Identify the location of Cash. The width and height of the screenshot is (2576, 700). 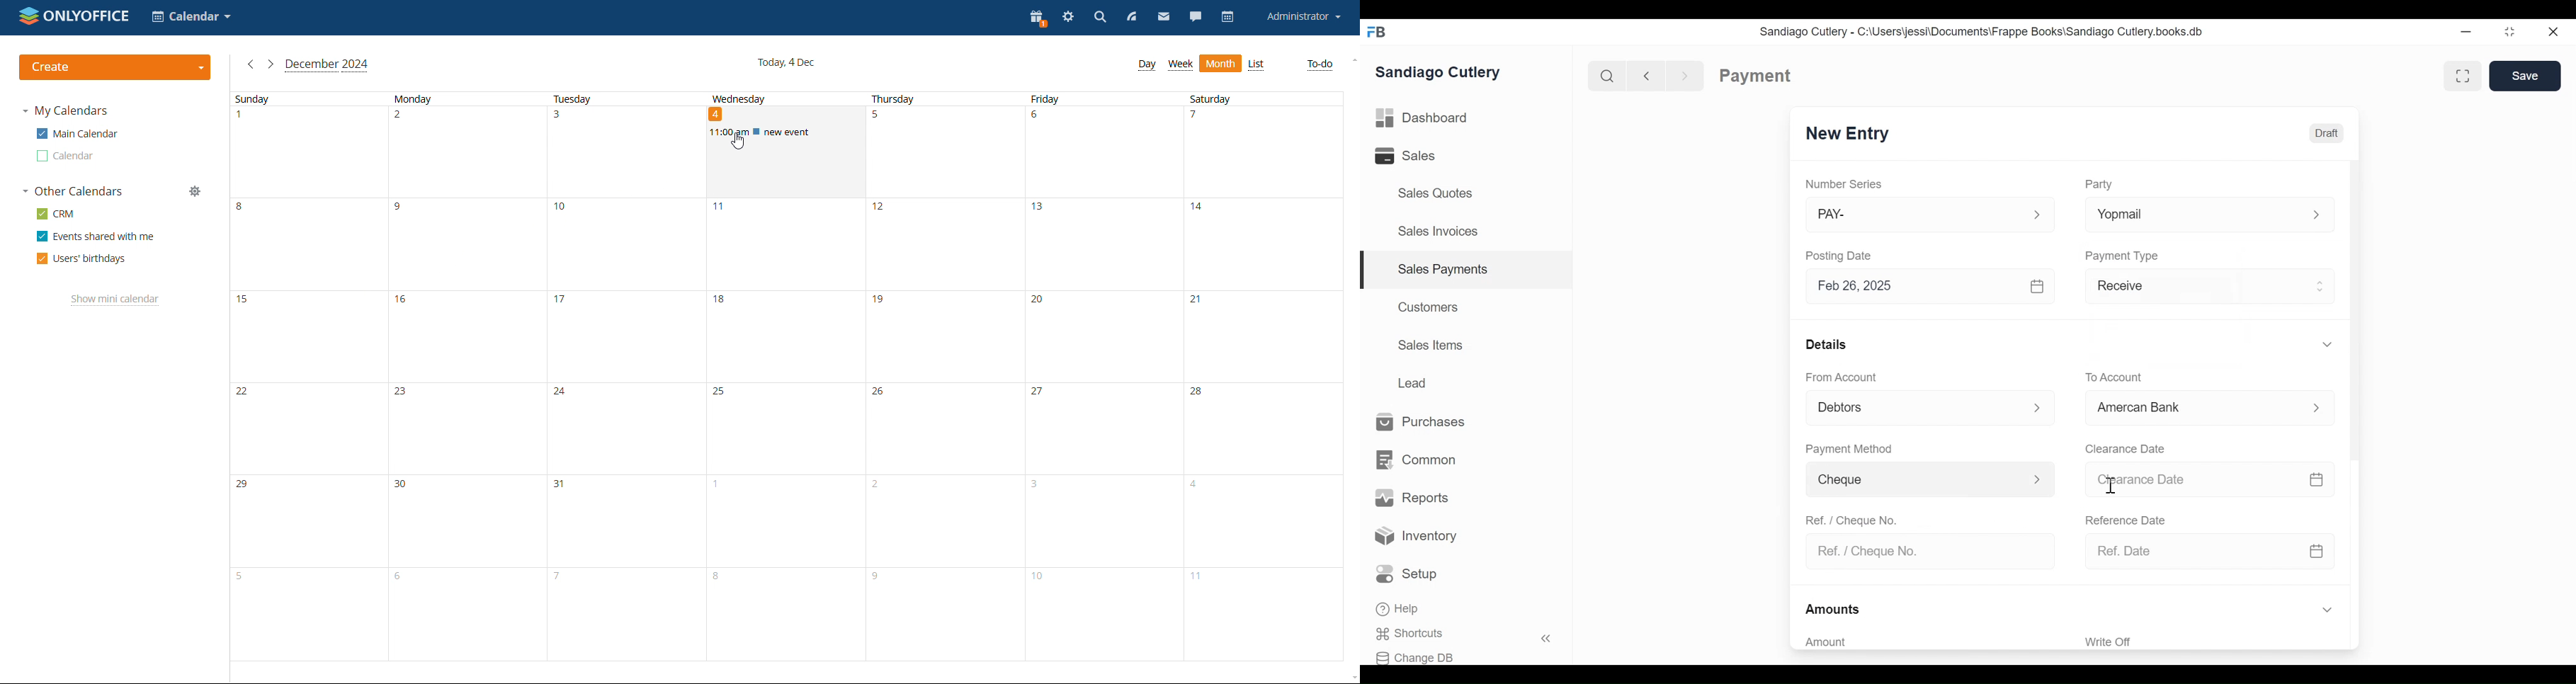
(2192, 411).